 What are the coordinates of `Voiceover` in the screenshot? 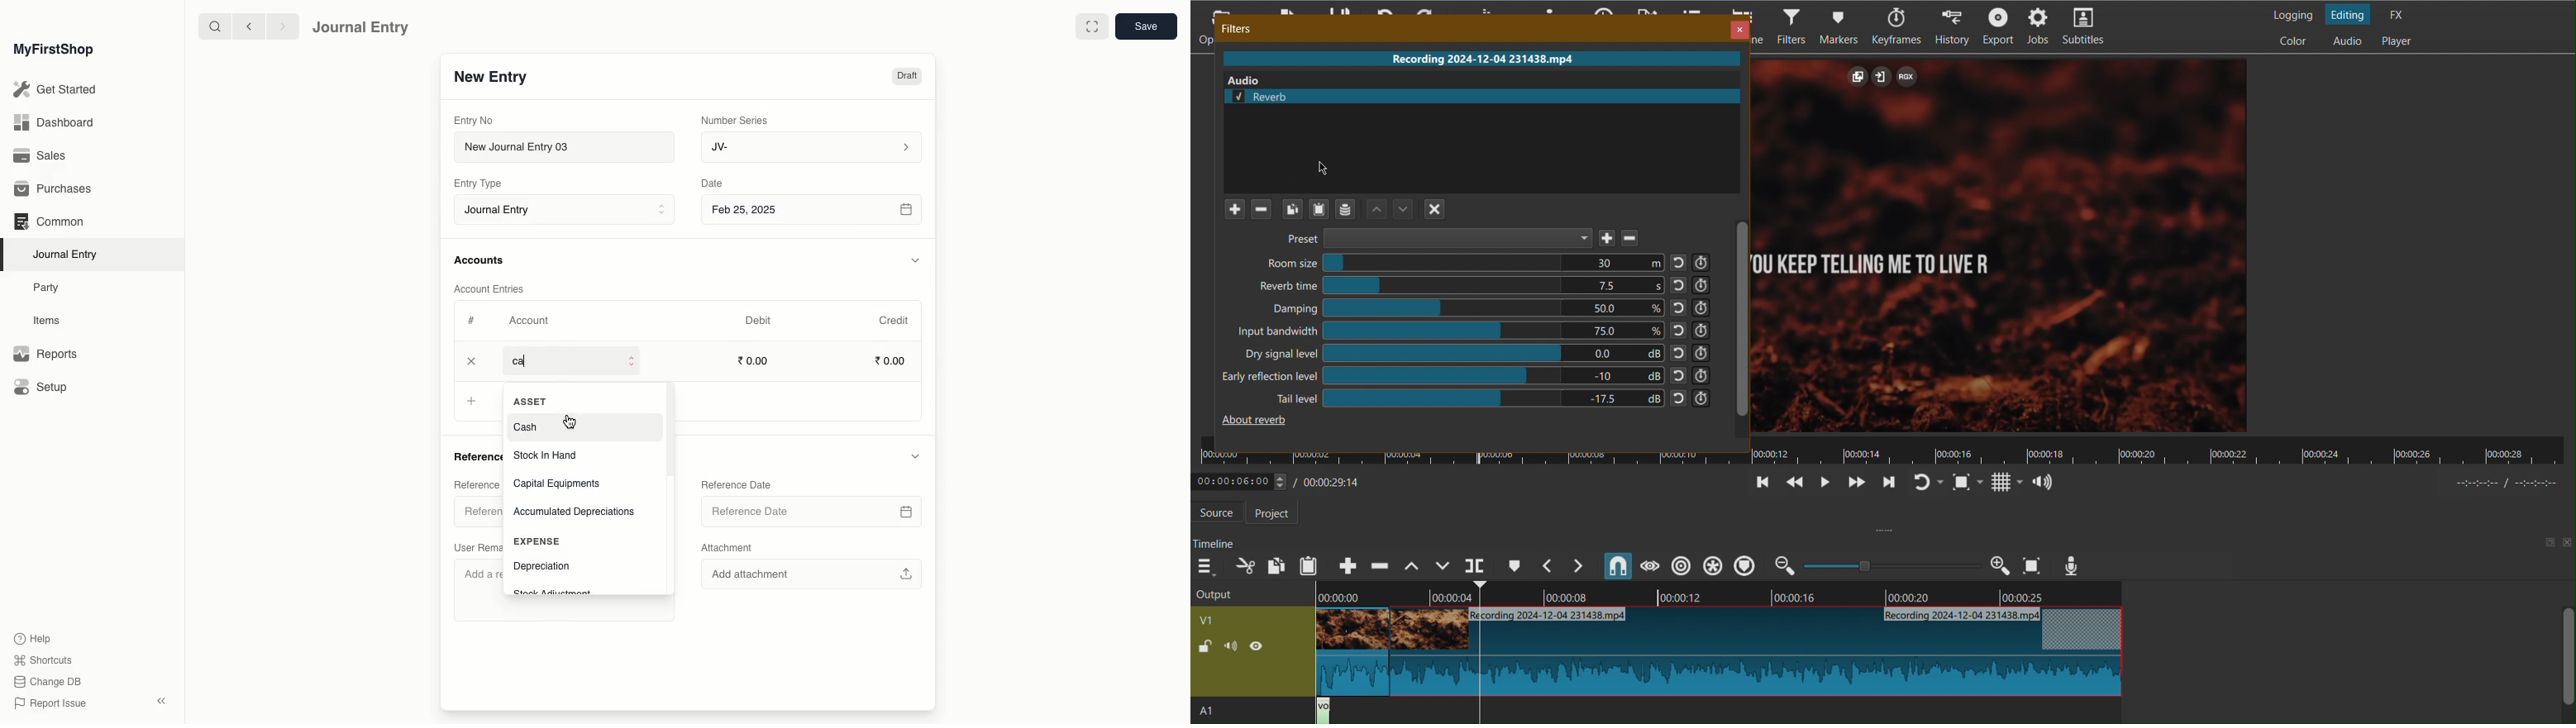 It's located at (2073, 565).